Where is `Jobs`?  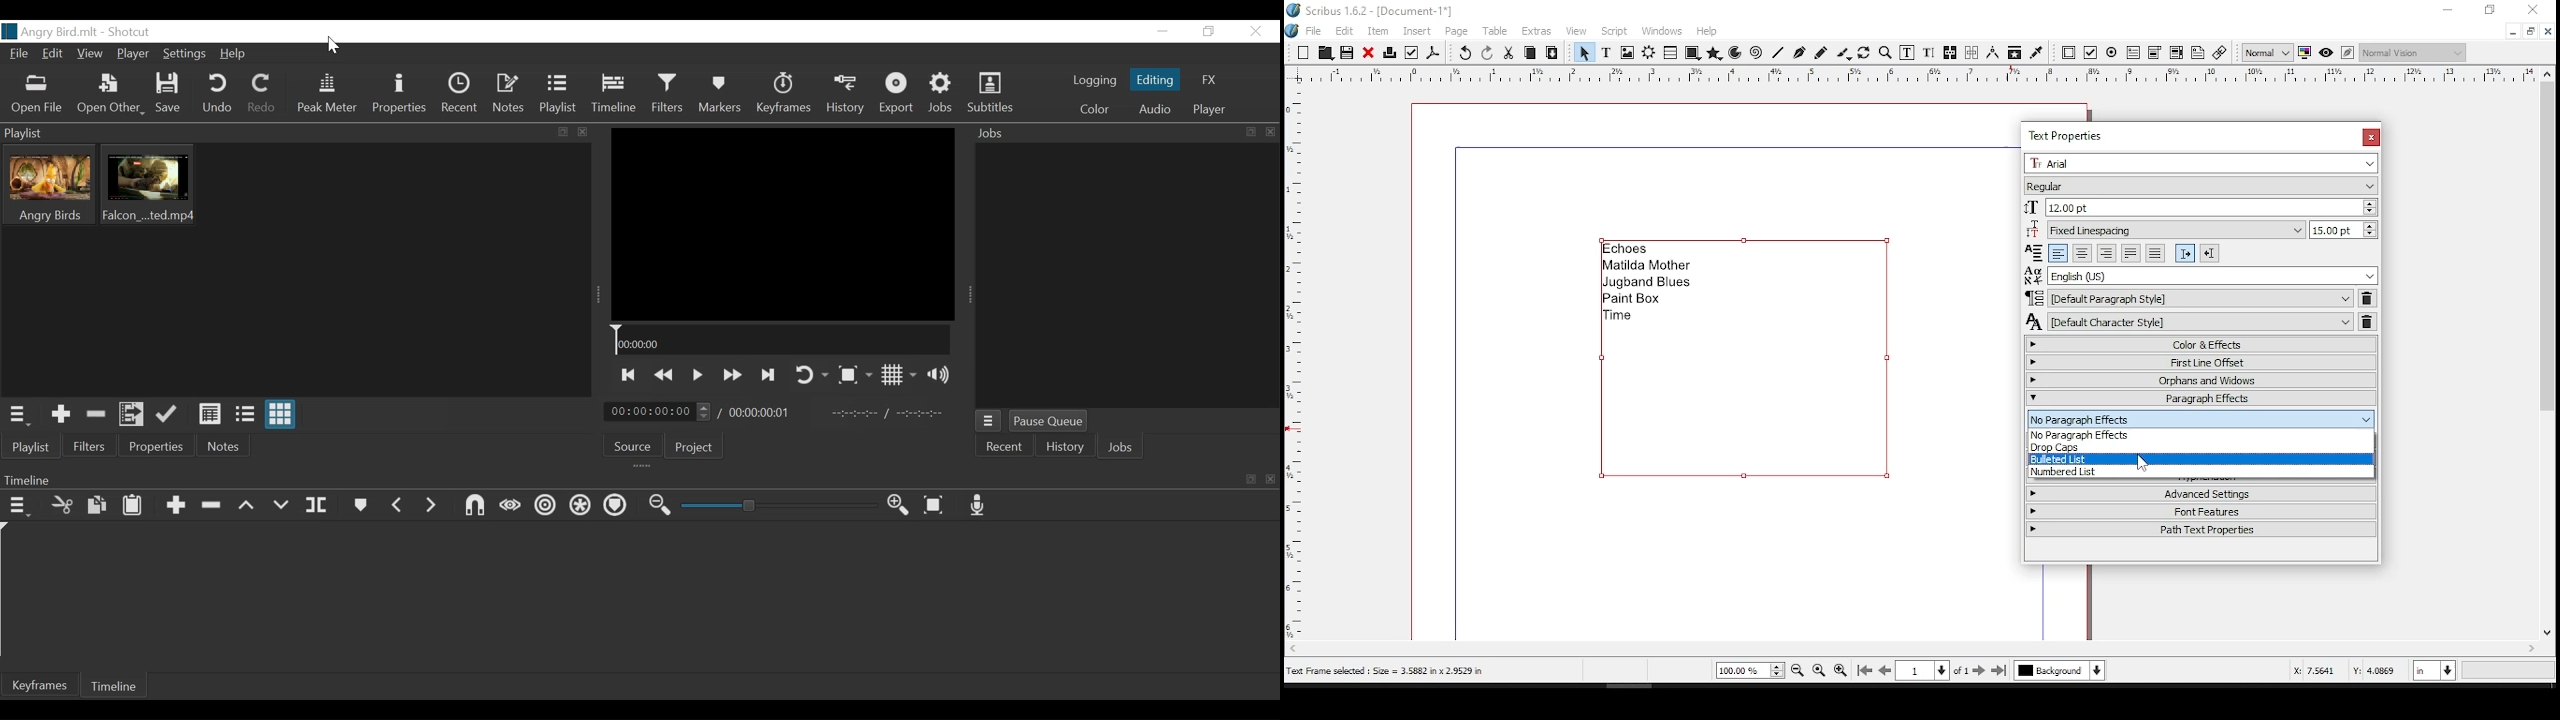
Jobs is located at coordinates (941, 93).